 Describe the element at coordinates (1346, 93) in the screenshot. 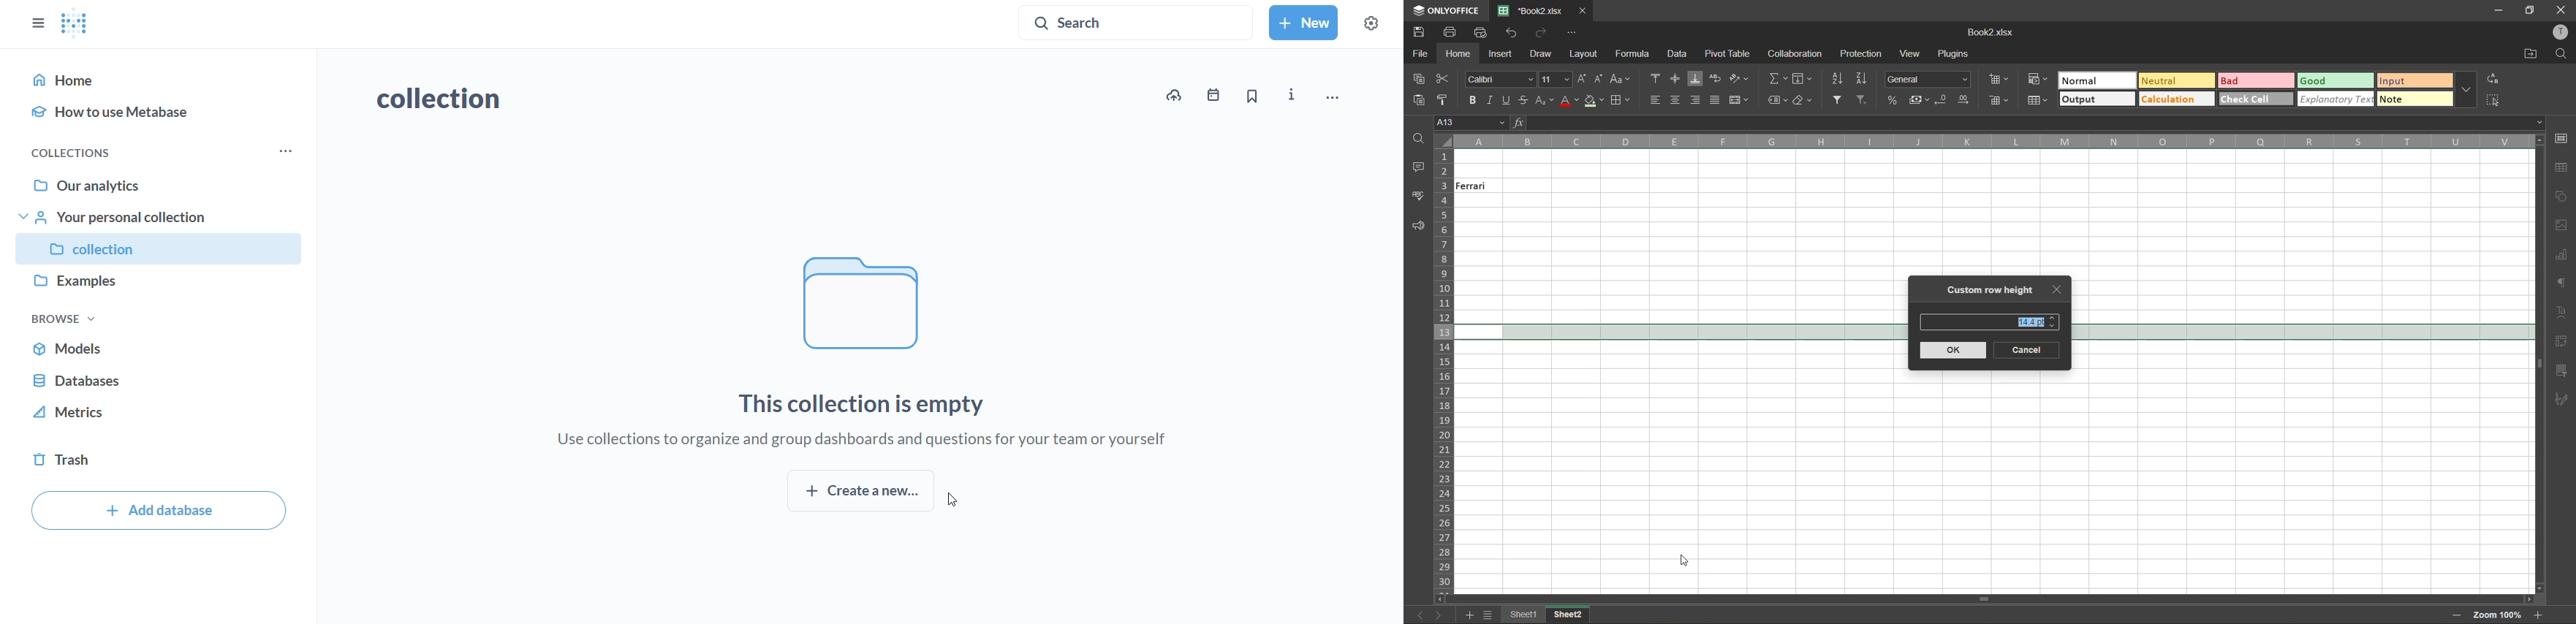

I see `move,trash and more` at that location.